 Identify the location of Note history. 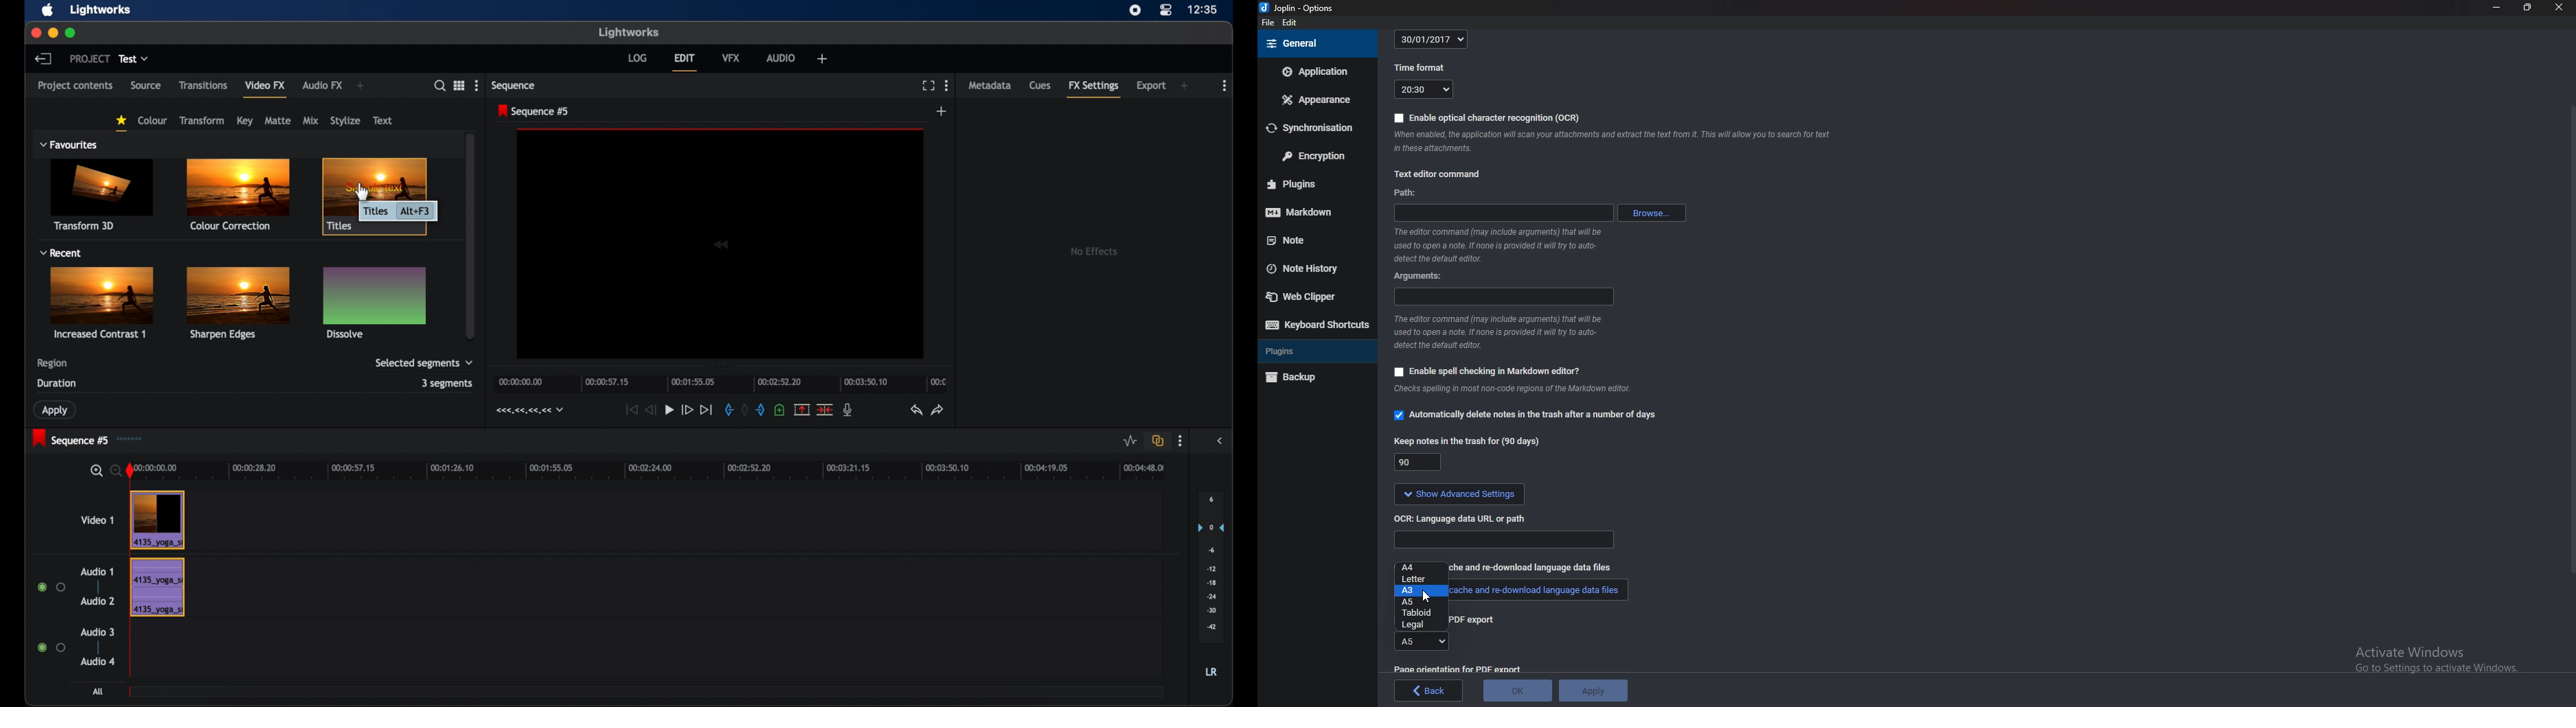
(1310, 270).